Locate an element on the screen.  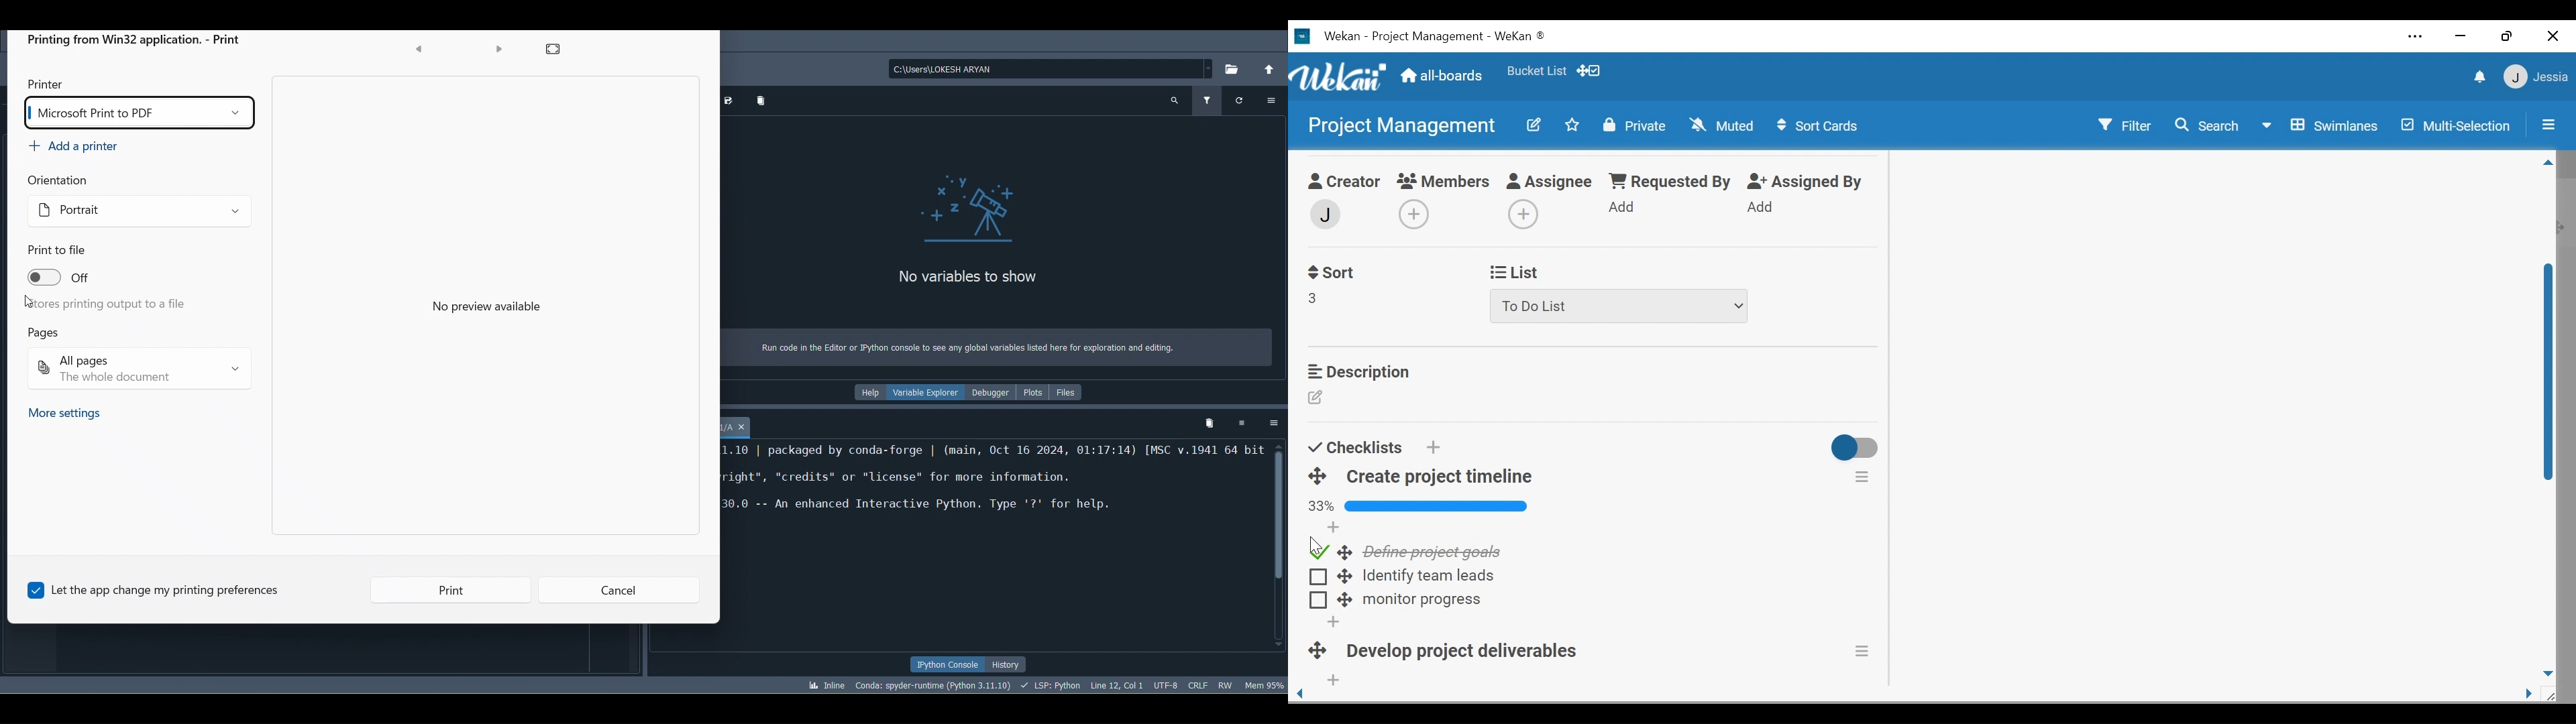
Search variable names and types (Ctrl + F) is located at coordinates (1175, 101).